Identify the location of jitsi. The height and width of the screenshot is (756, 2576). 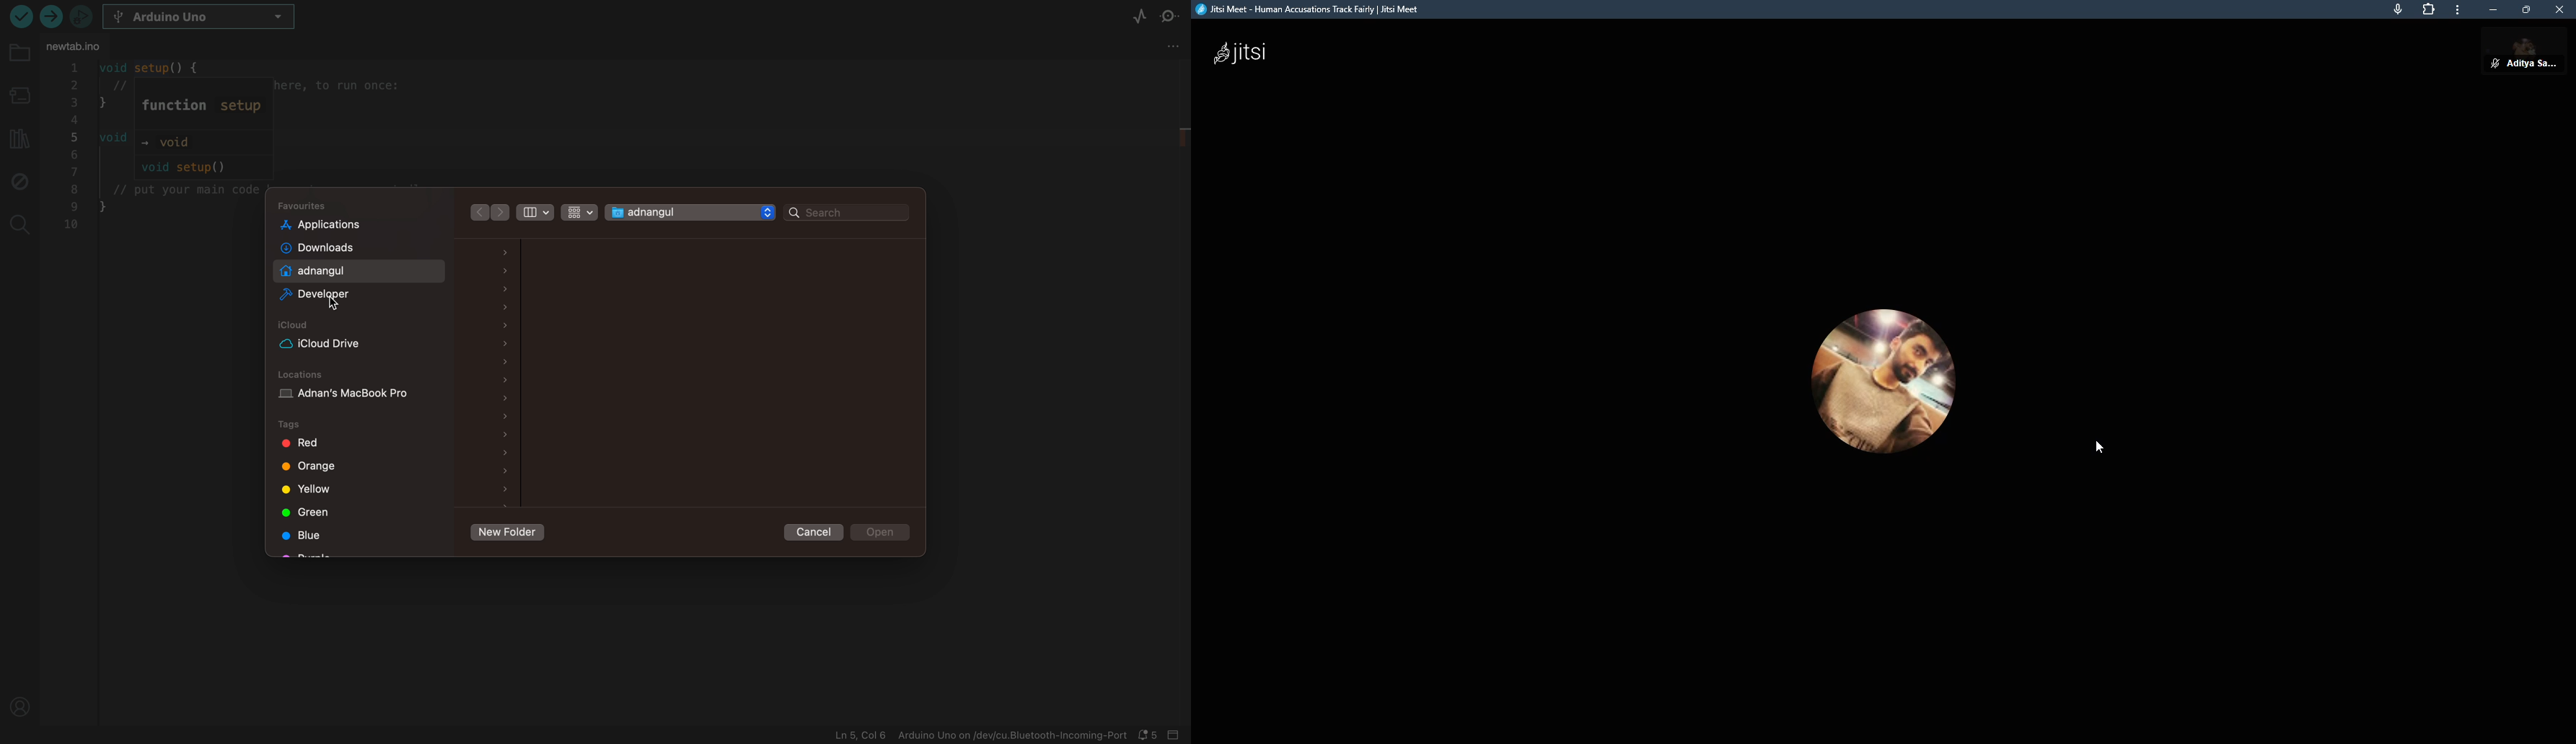
(1244, 53).